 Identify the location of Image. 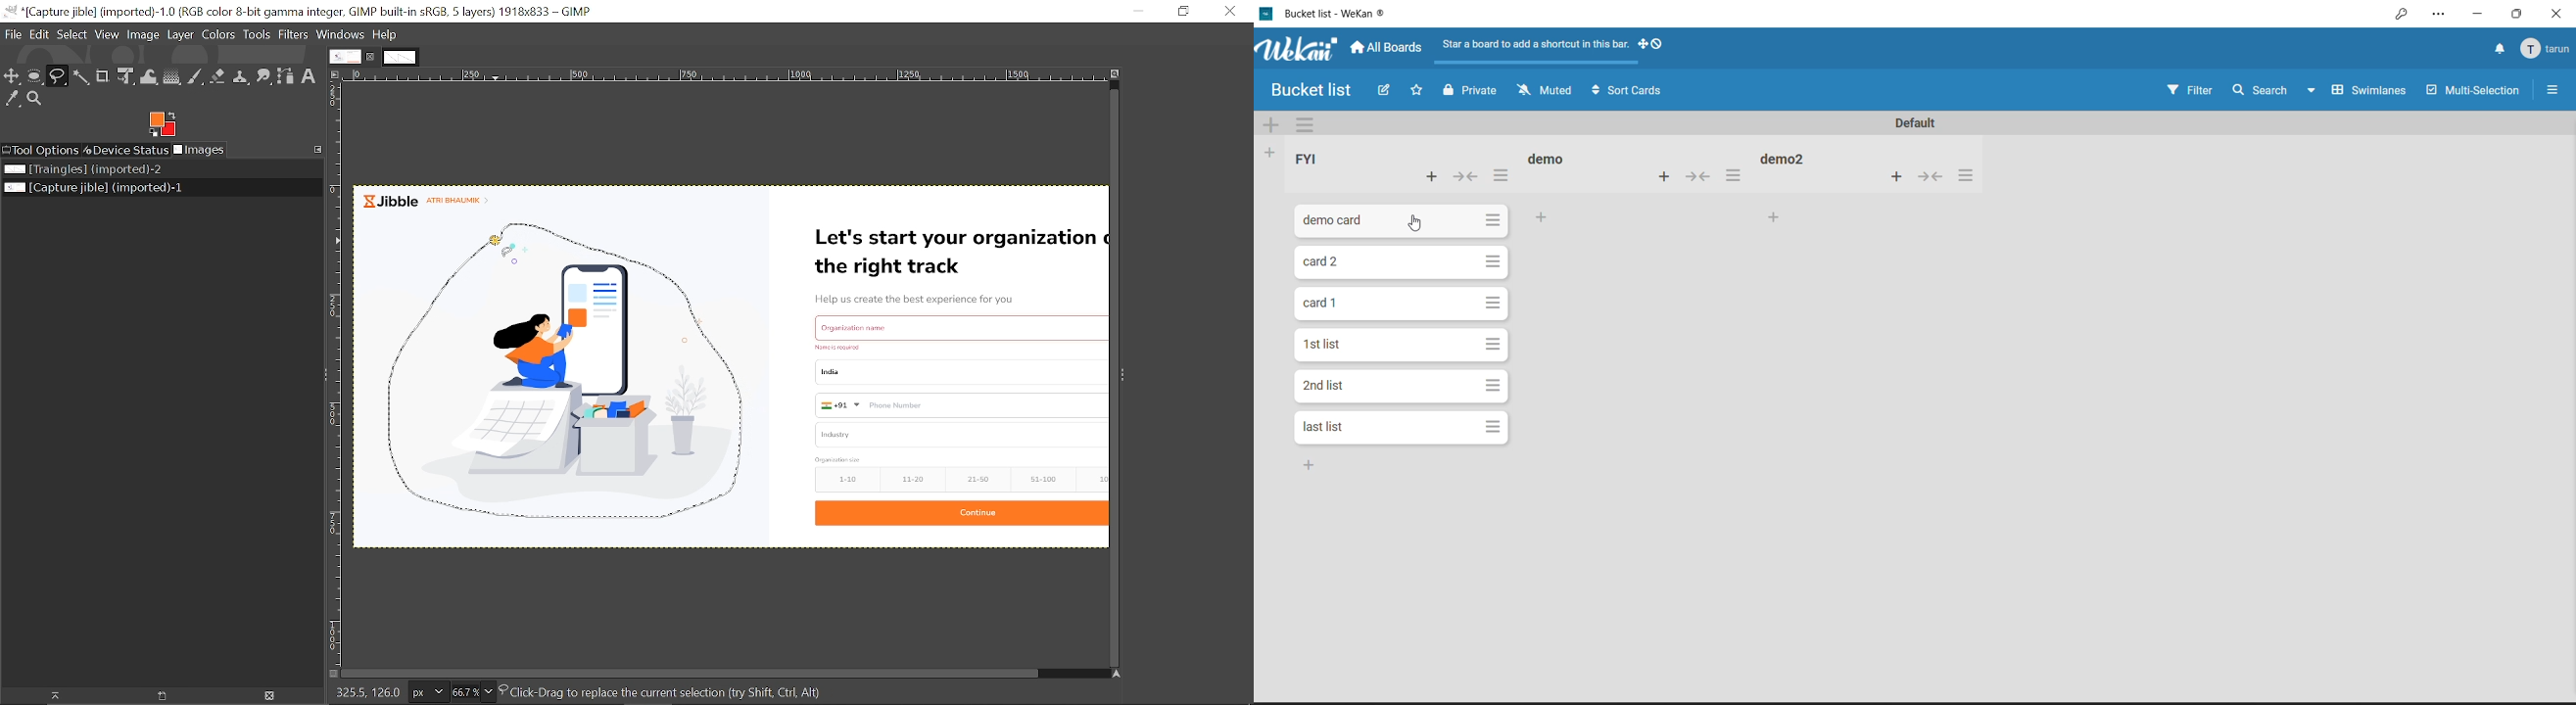
(142, 36).